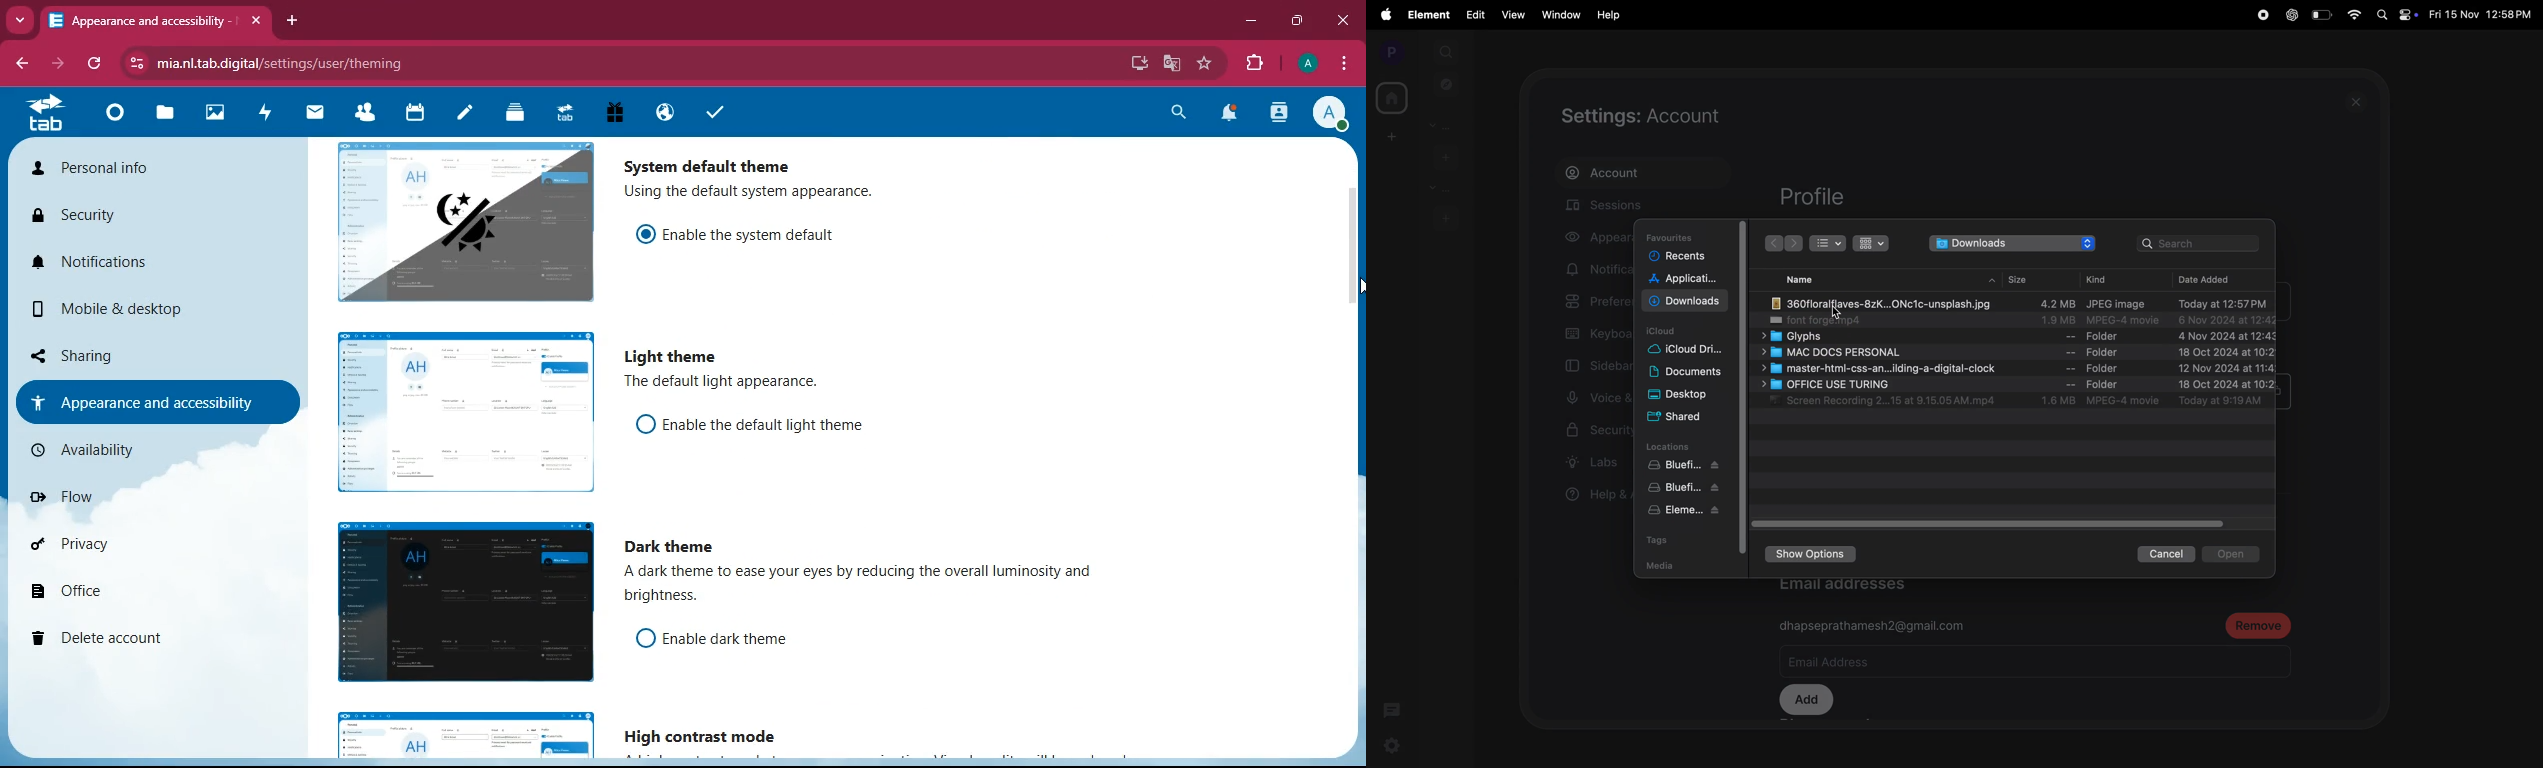  I want to click on calendar, so click(415, 114).